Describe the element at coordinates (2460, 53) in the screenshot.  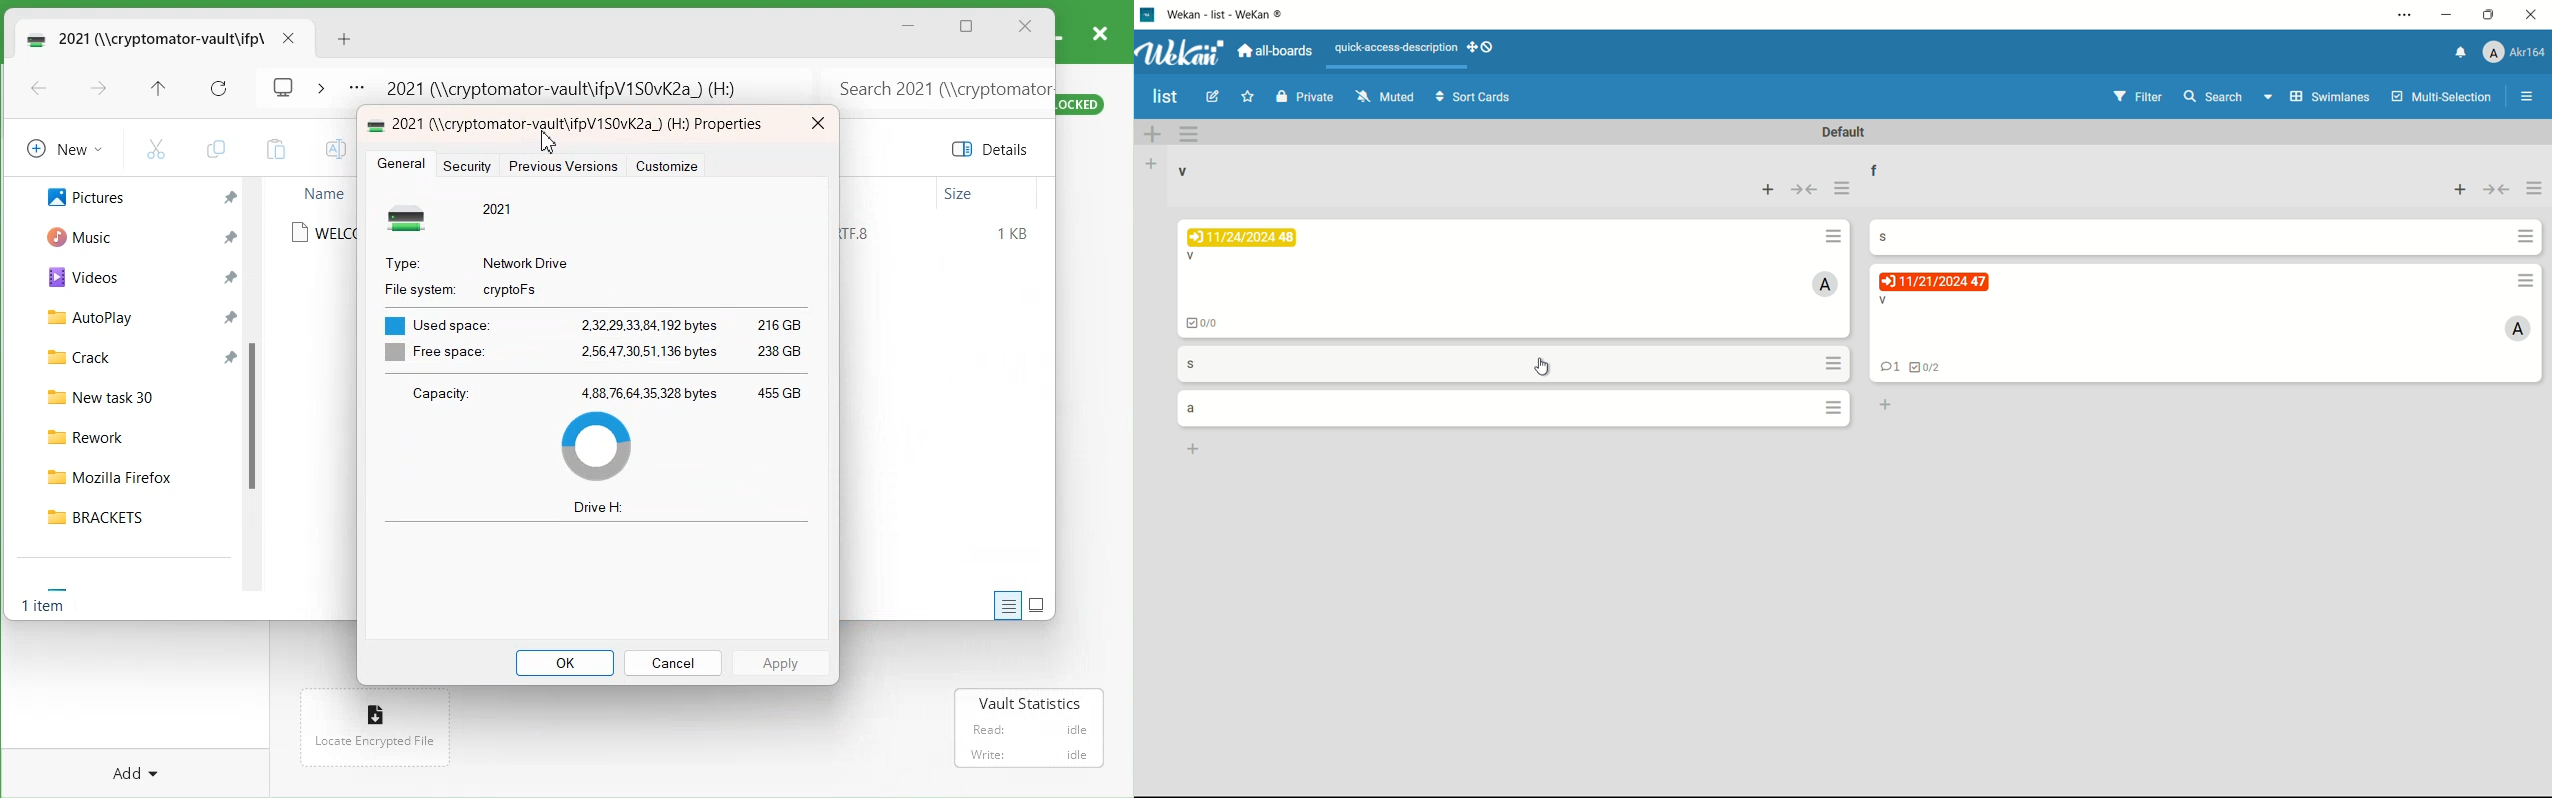
I see `notifications` at that location.